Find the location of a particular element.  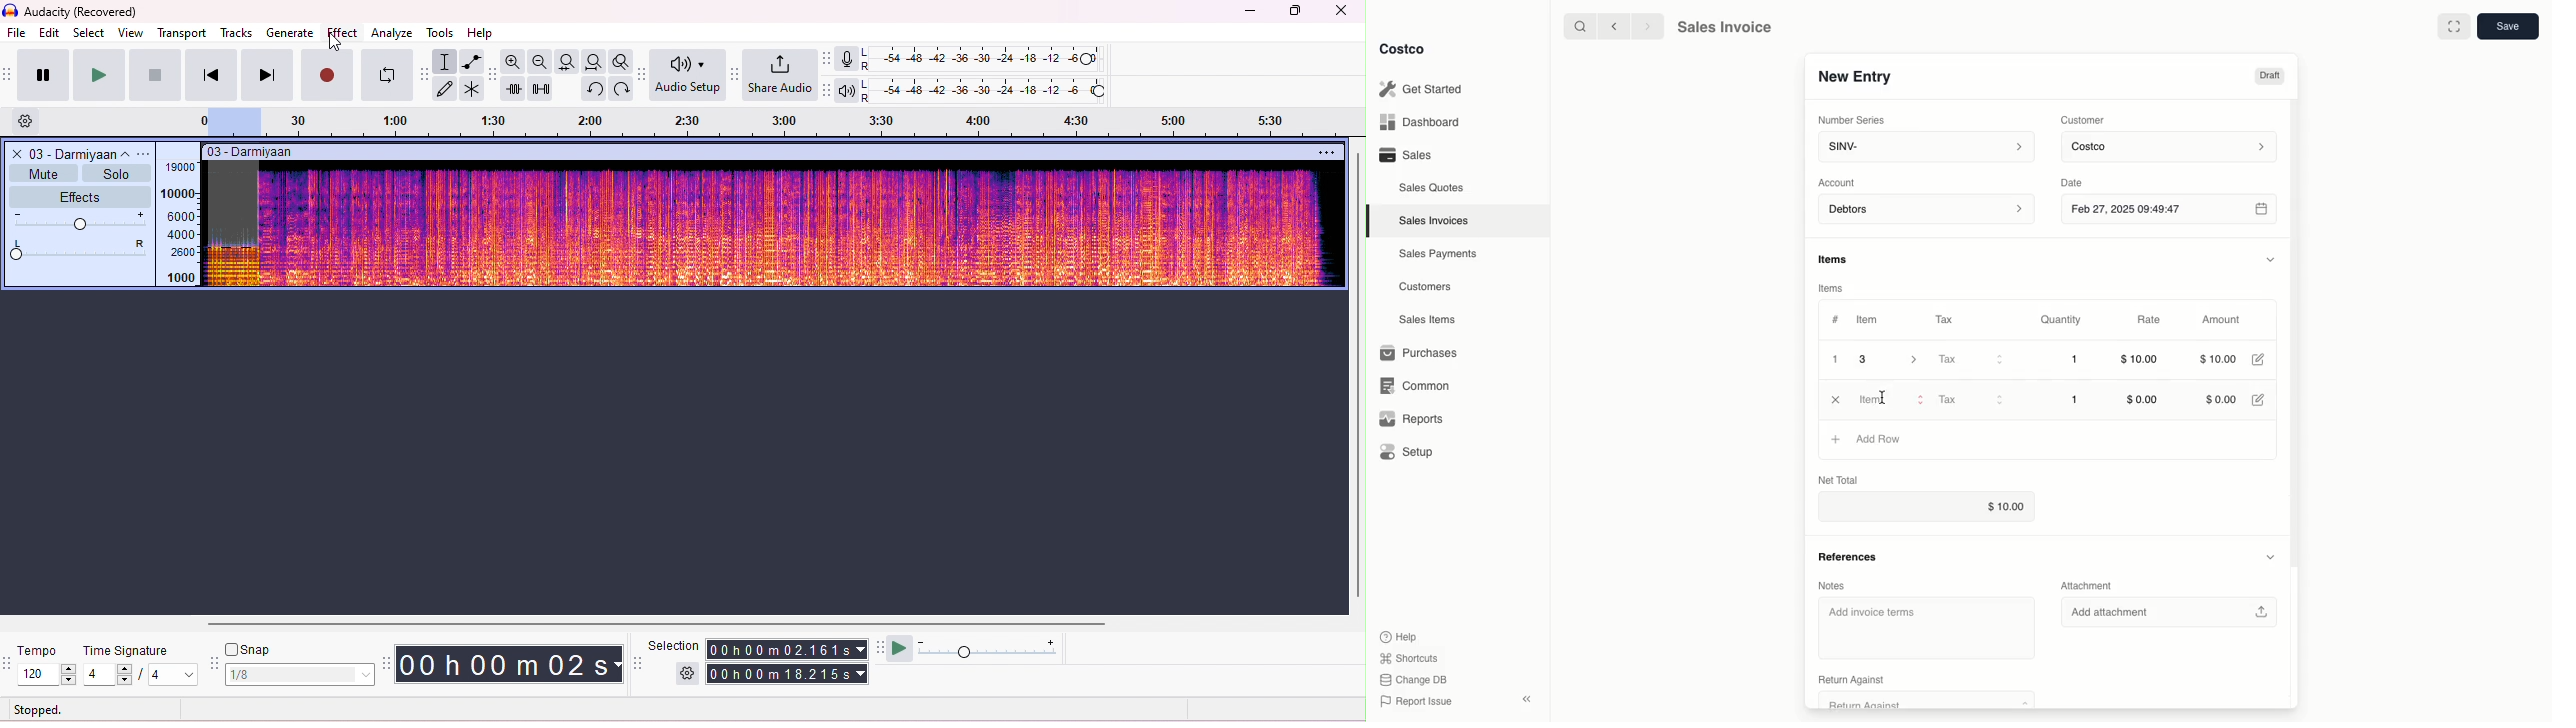

play at speed/play at speed once is located at coordinates (899, 649).